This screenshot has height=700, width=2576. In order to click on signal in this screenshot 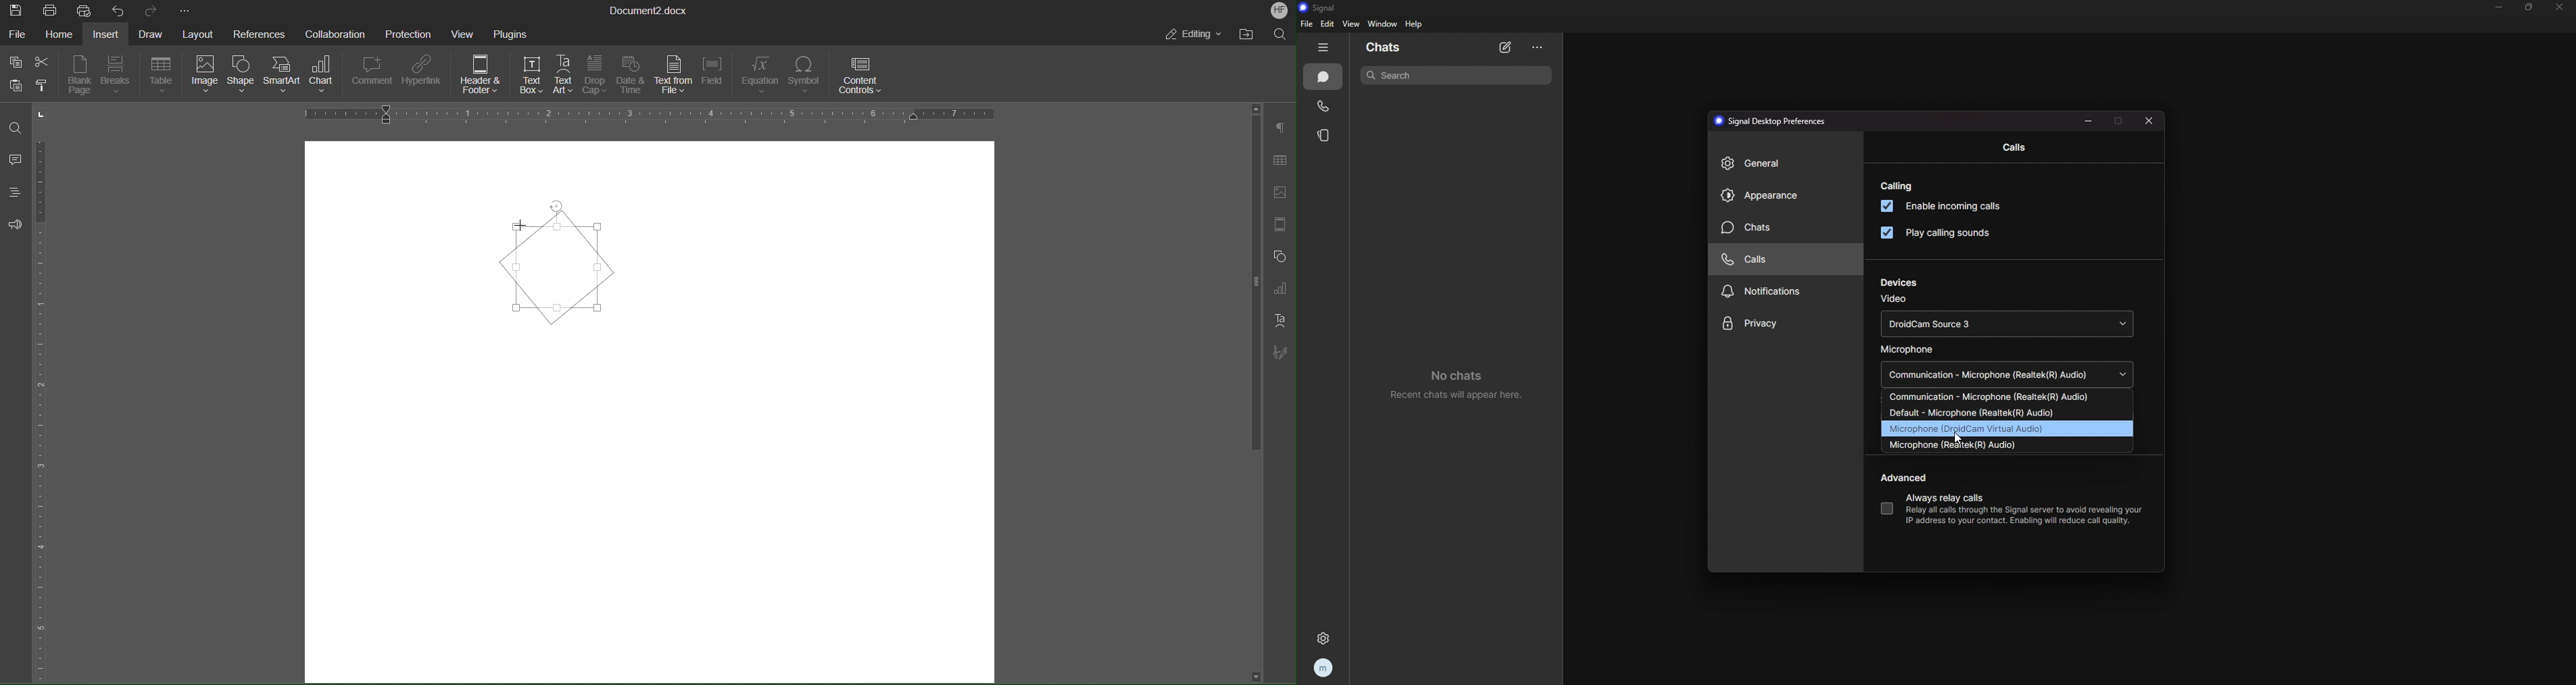, I will do `click(1328, 7)`.